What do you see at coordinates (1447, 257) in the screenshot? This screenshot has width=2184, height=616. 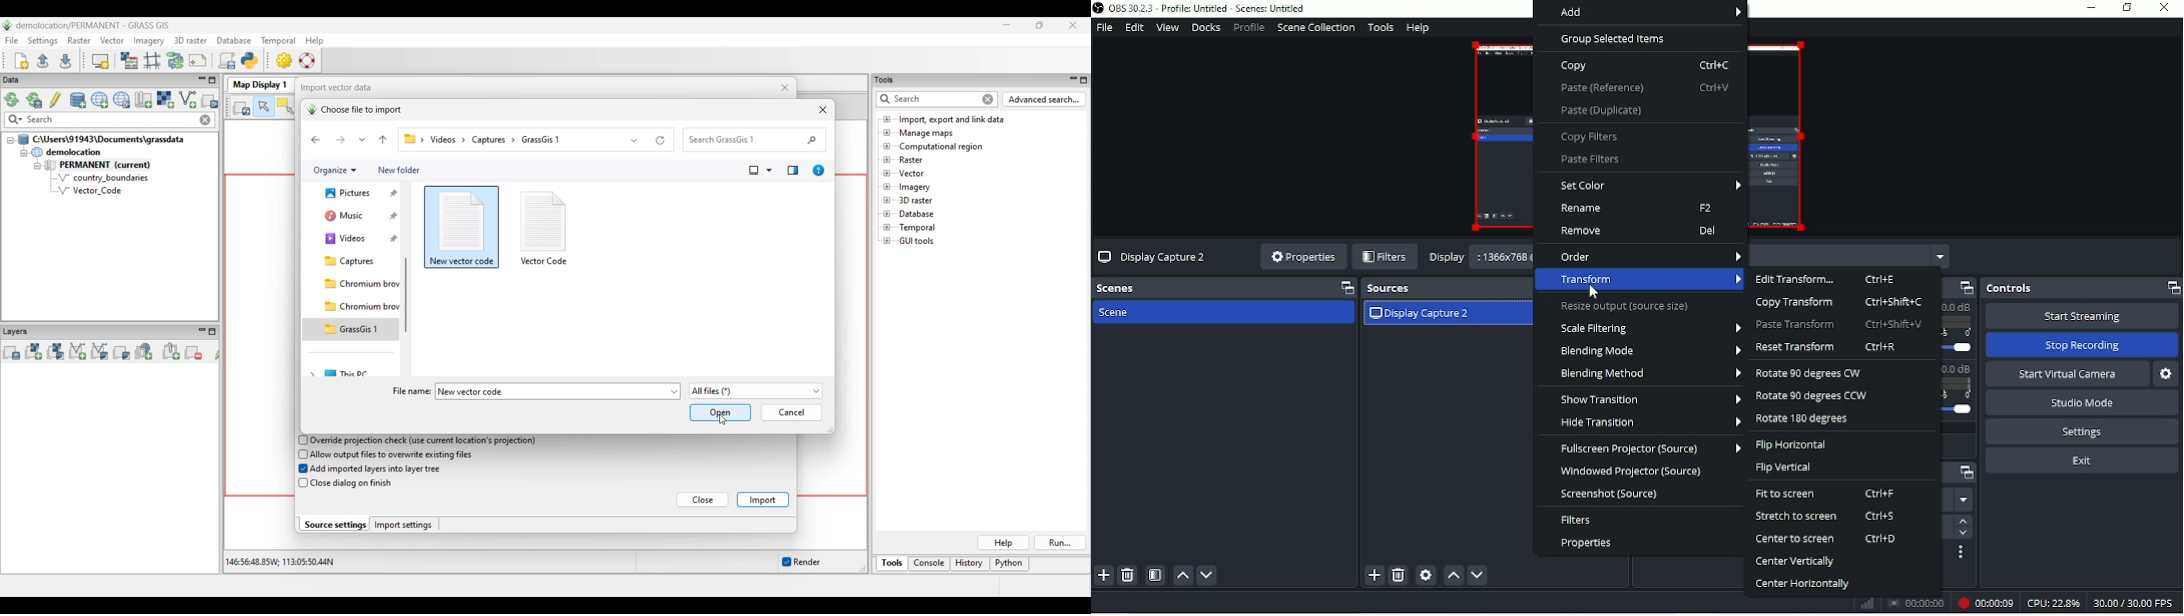 I see `Display` at bounding box center [1447, 257].